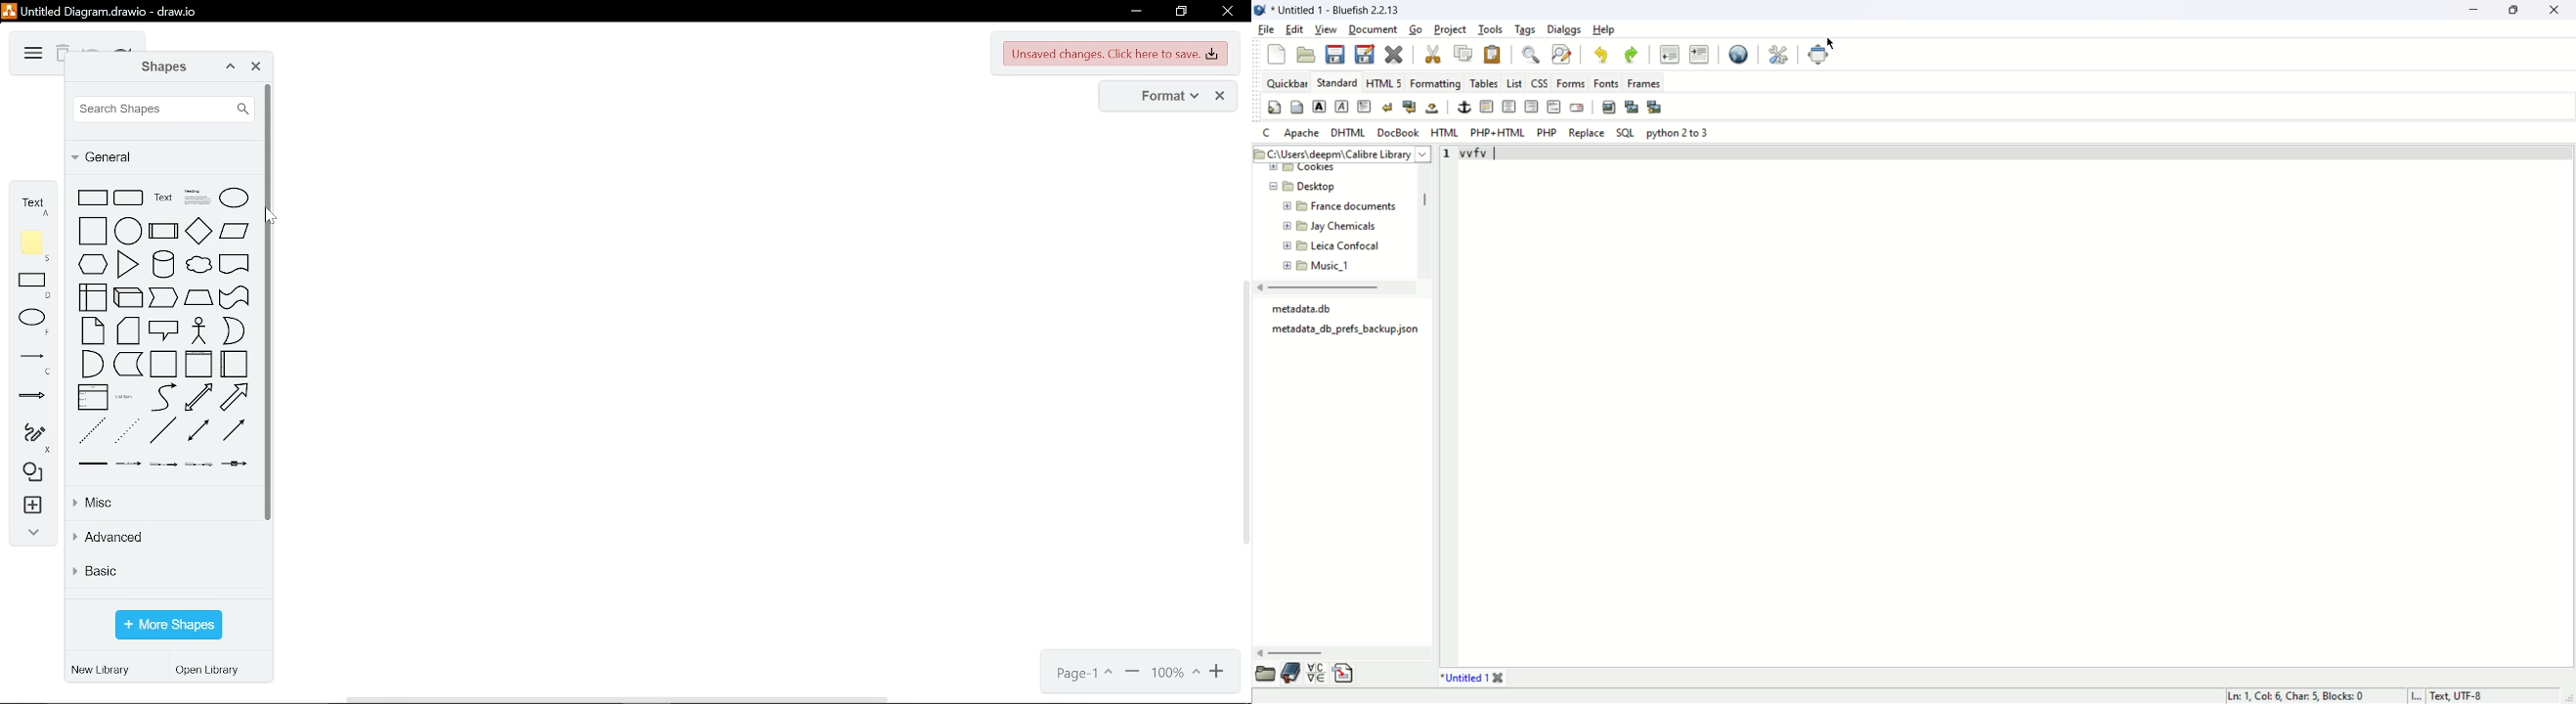 Image resolution: width=2576 pixels, height=728 pixels. Describe the element at coordinates (1608, 105) in the screenshot. I see `insert image` at that location.